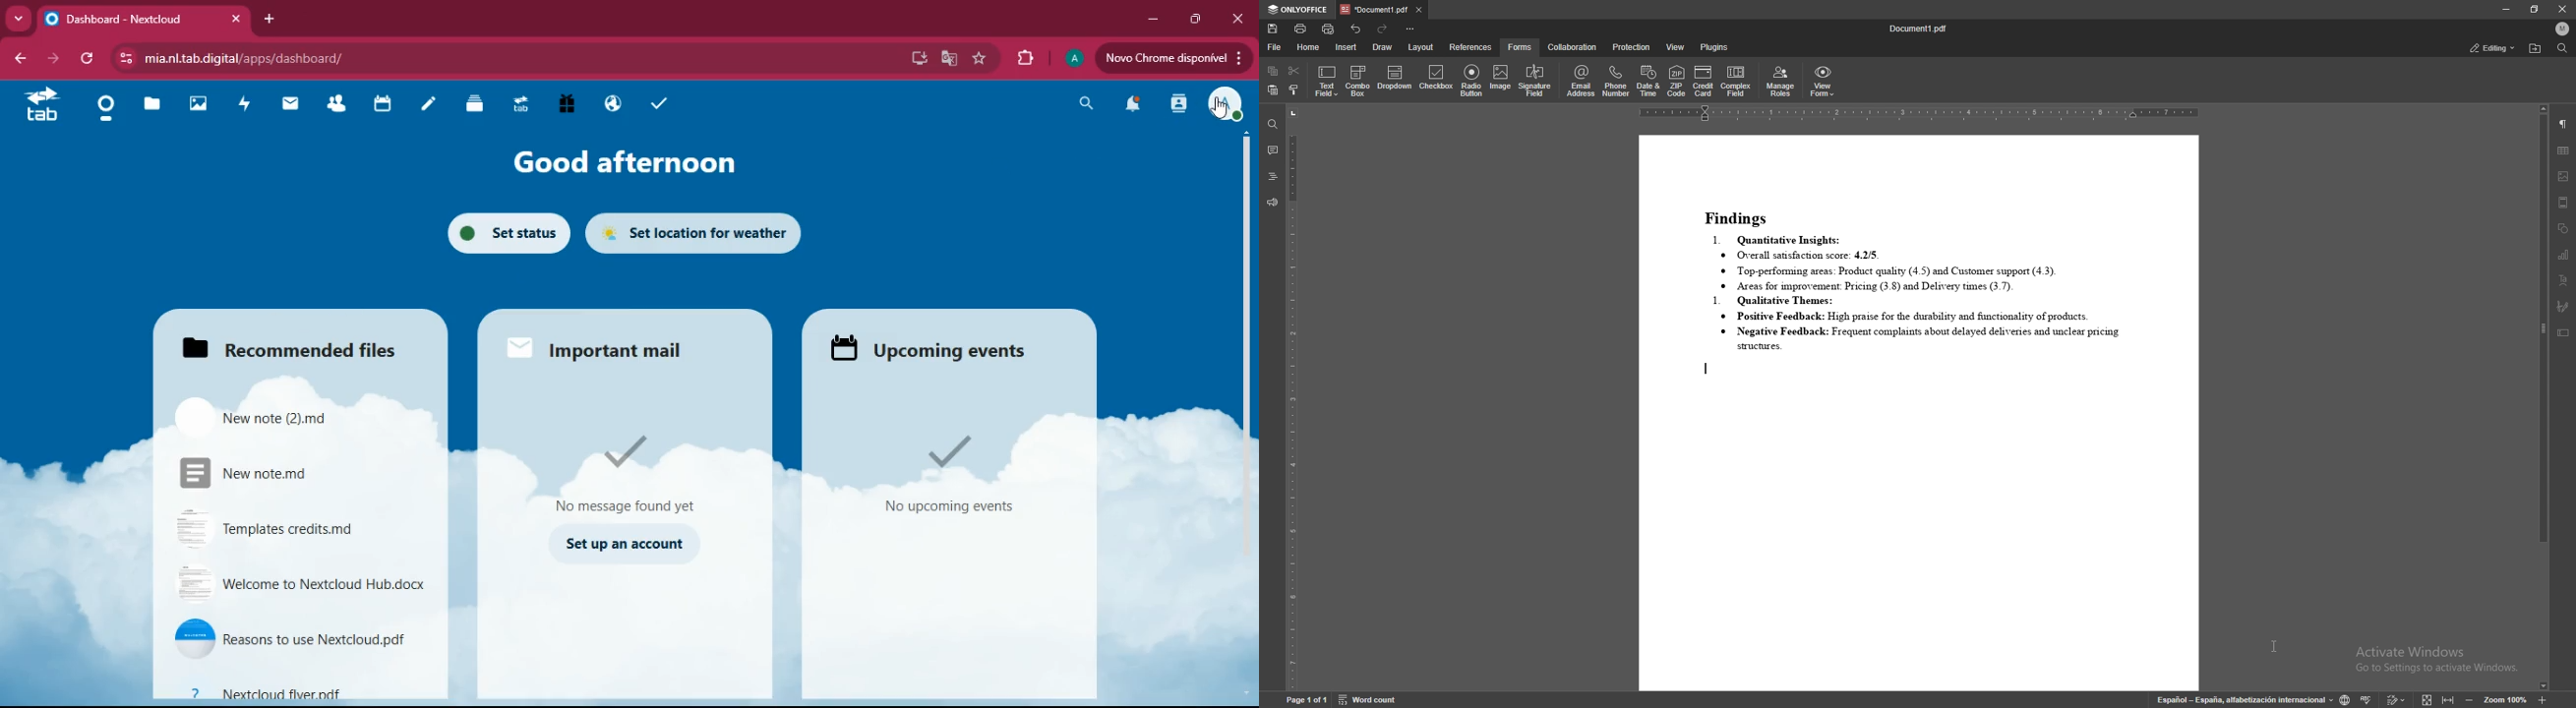  What do you see at coordinates (1369, 700) in the screenshot?
I see `word count` at bounding box center [1369, 700].